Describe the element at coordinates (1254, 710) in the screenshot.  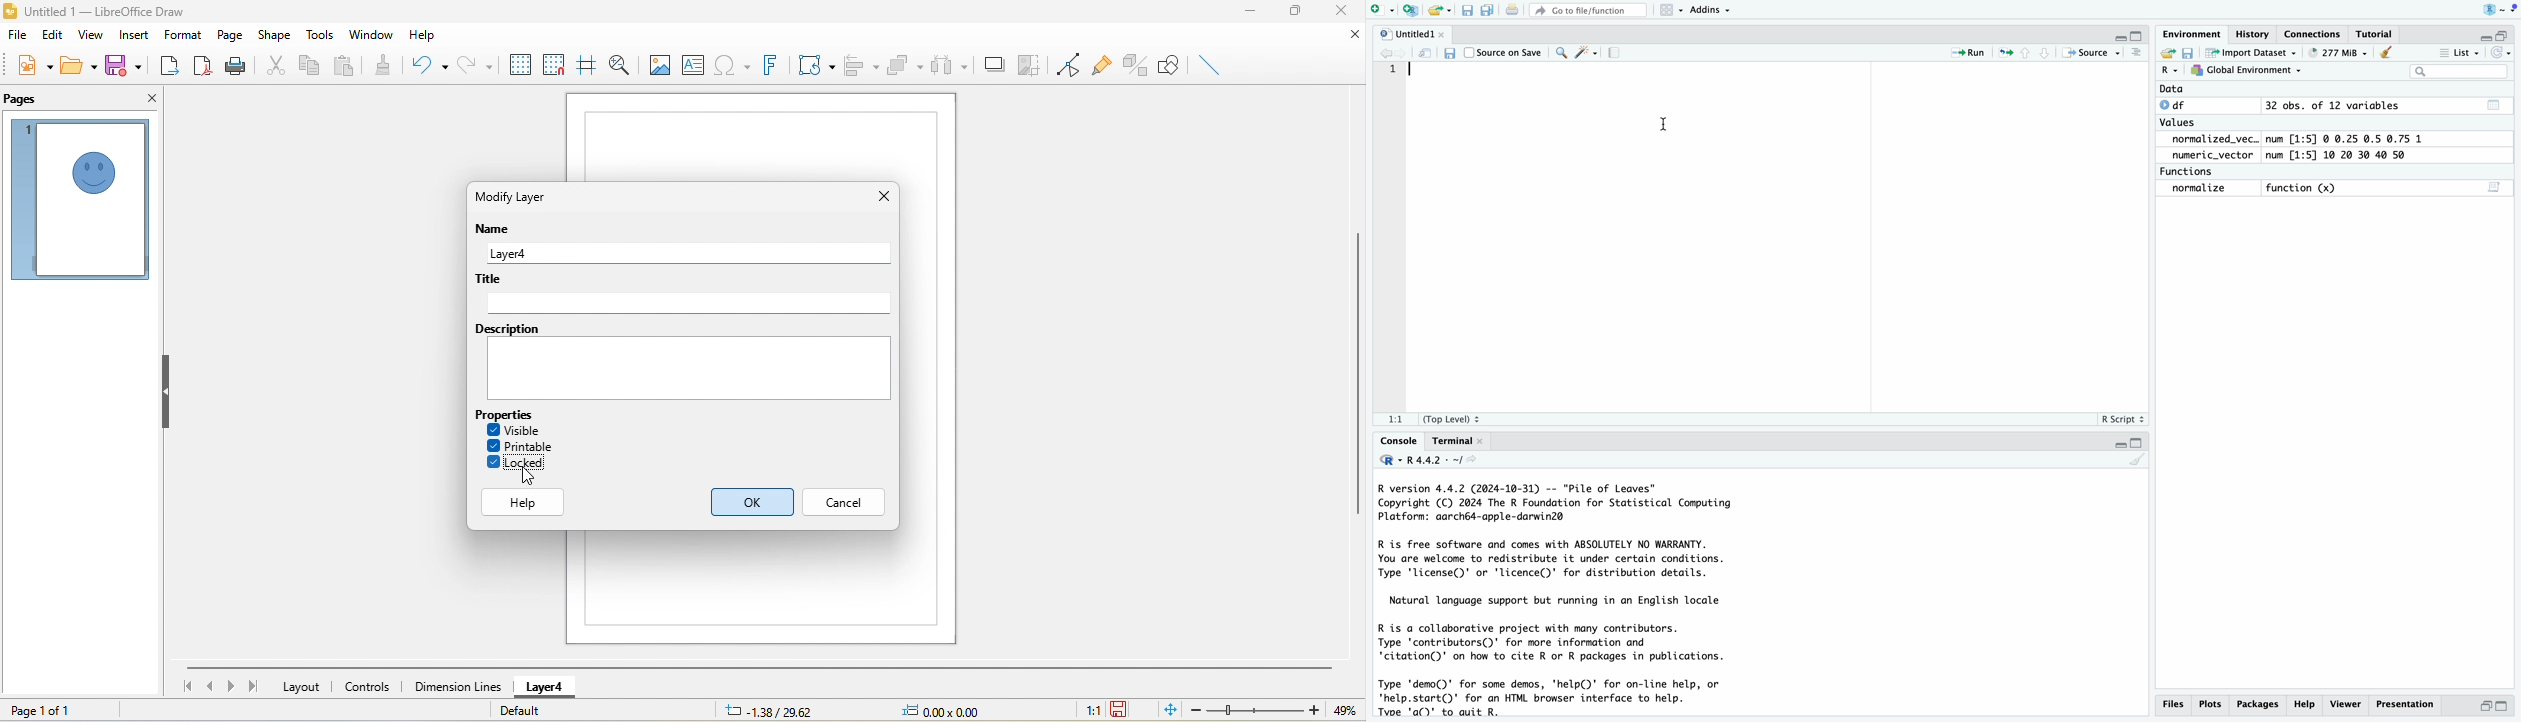
I see `zoom` at that location.